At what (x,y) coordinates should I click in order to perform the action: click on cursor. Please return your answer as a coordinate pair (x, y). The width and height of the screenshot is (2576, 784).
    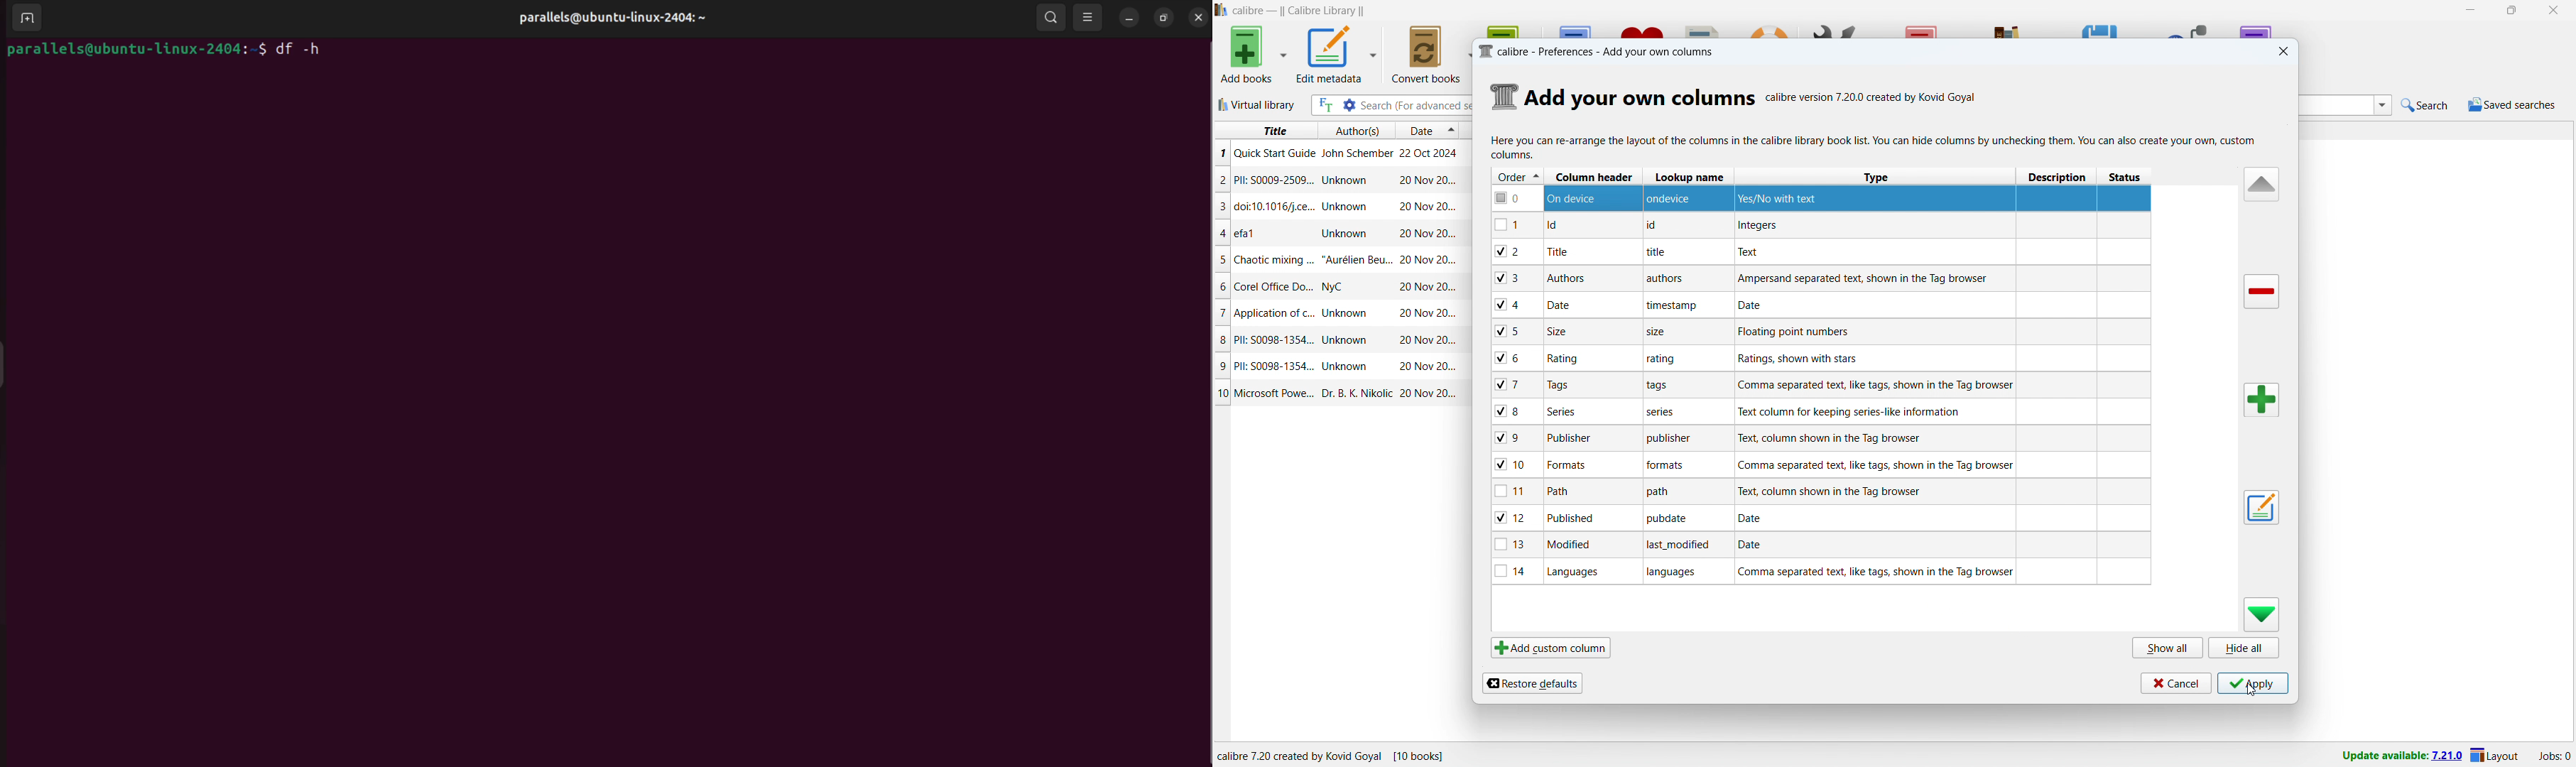
    Looking at the image, I should click on (2251, 697).